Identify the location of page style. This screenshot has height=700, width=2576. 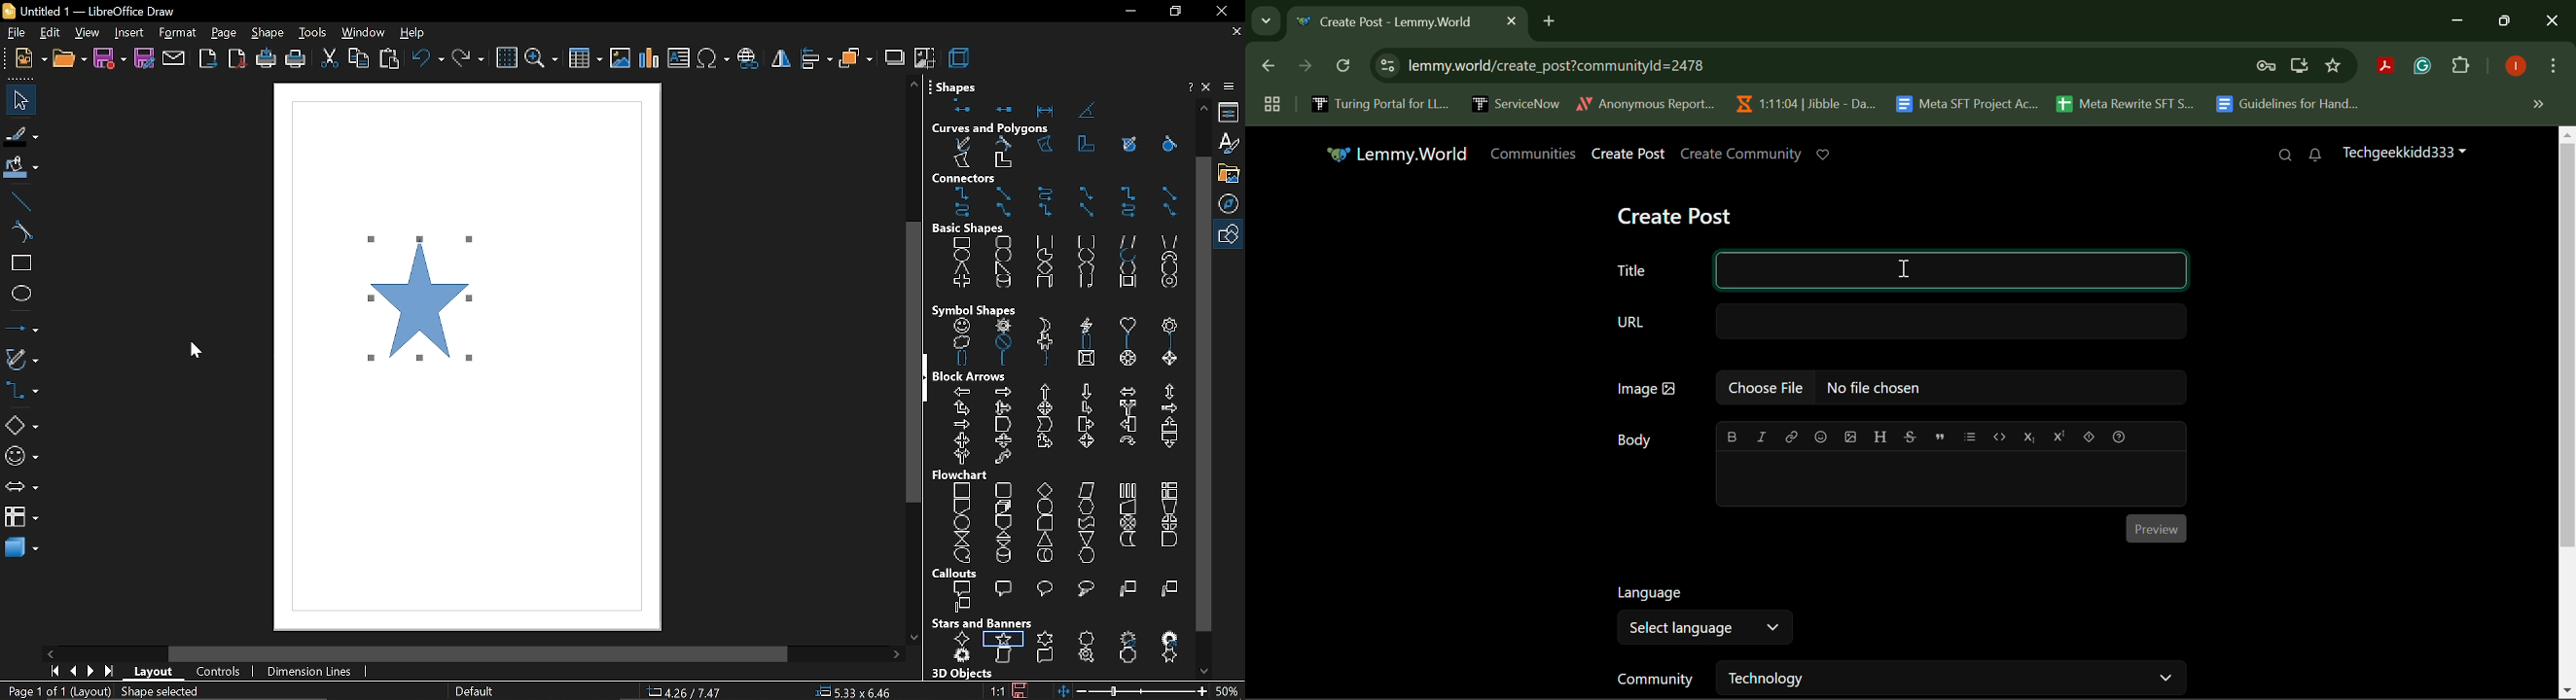
(474, 692).